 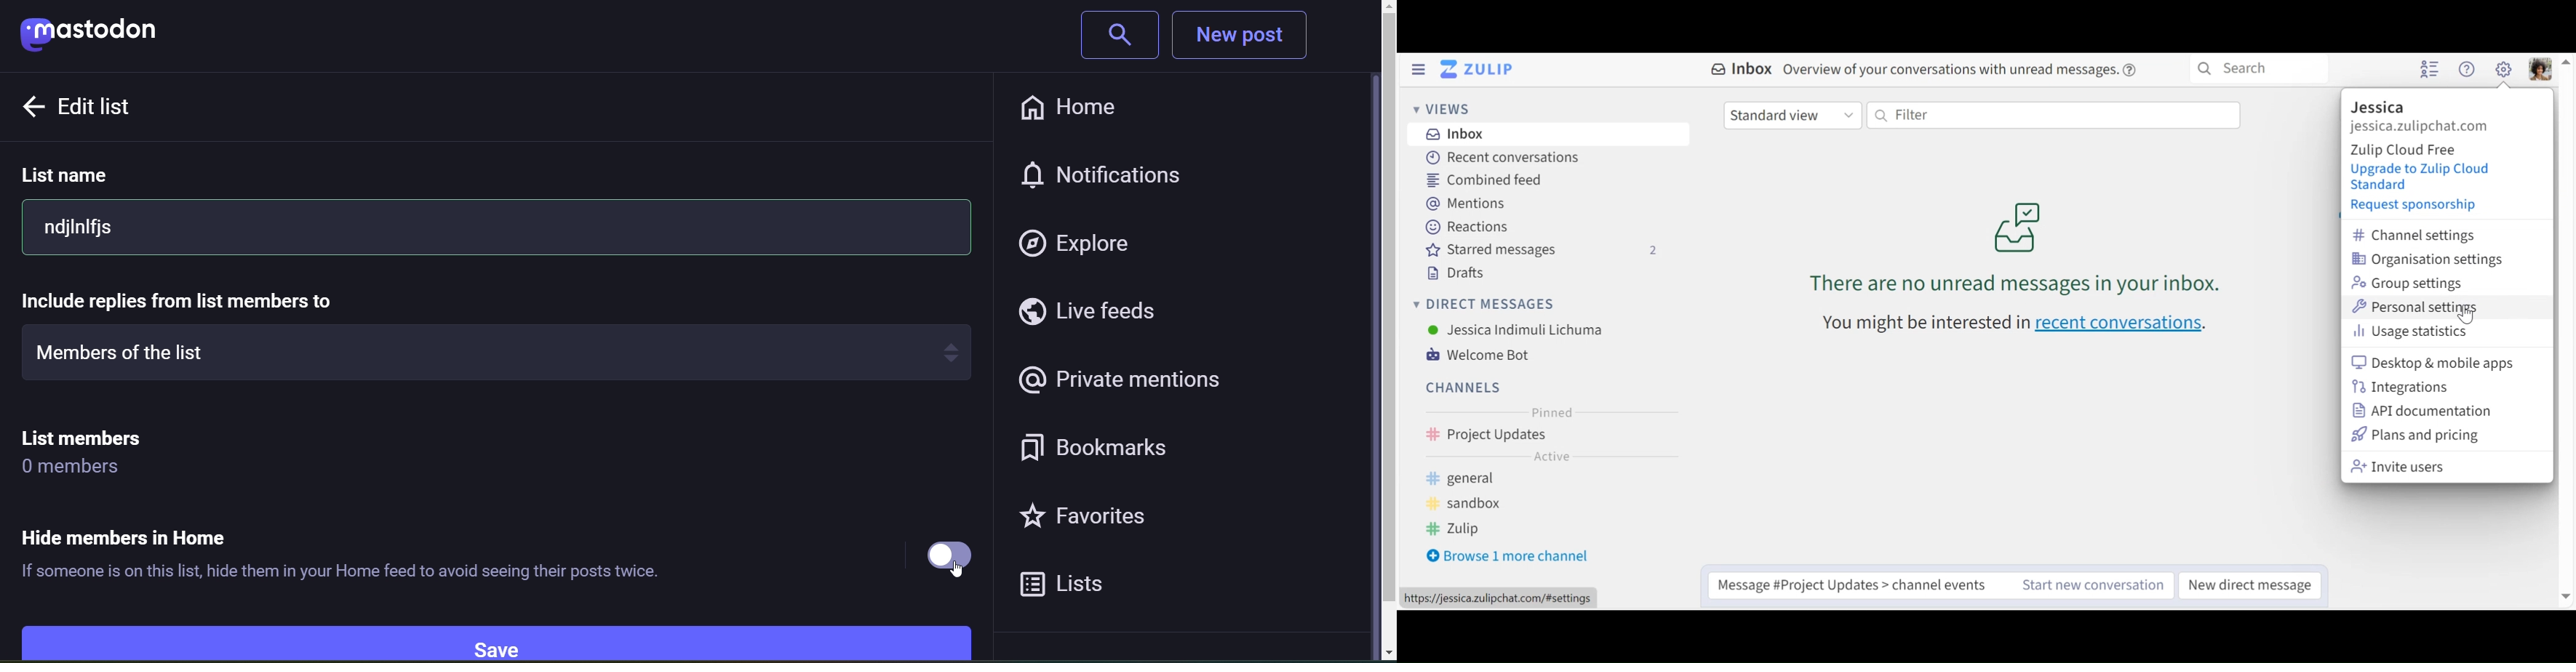 What do you see at coordinates (2438, 127) in the screenshot?
I see `Organisation url` at bounding box center [2438, 127].